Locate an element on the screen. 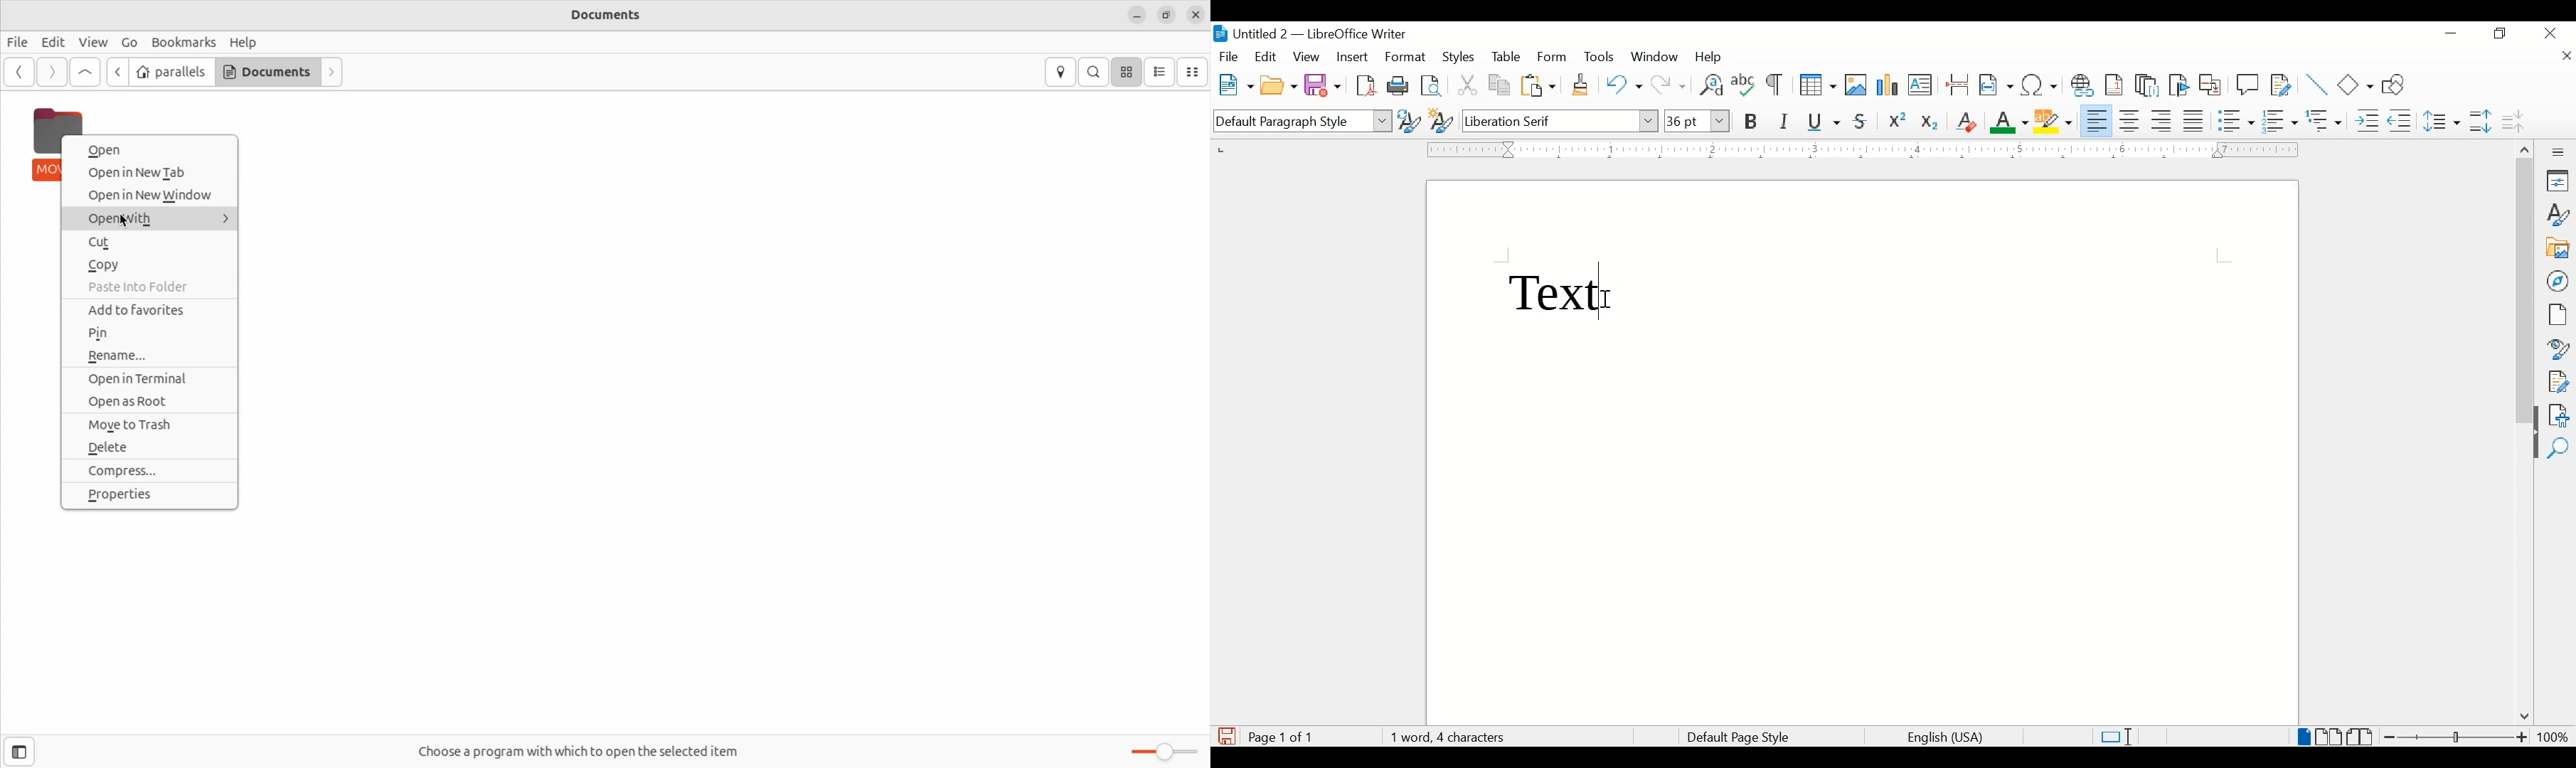  increase paragraph spacing is located at coordinates (2480, 121).